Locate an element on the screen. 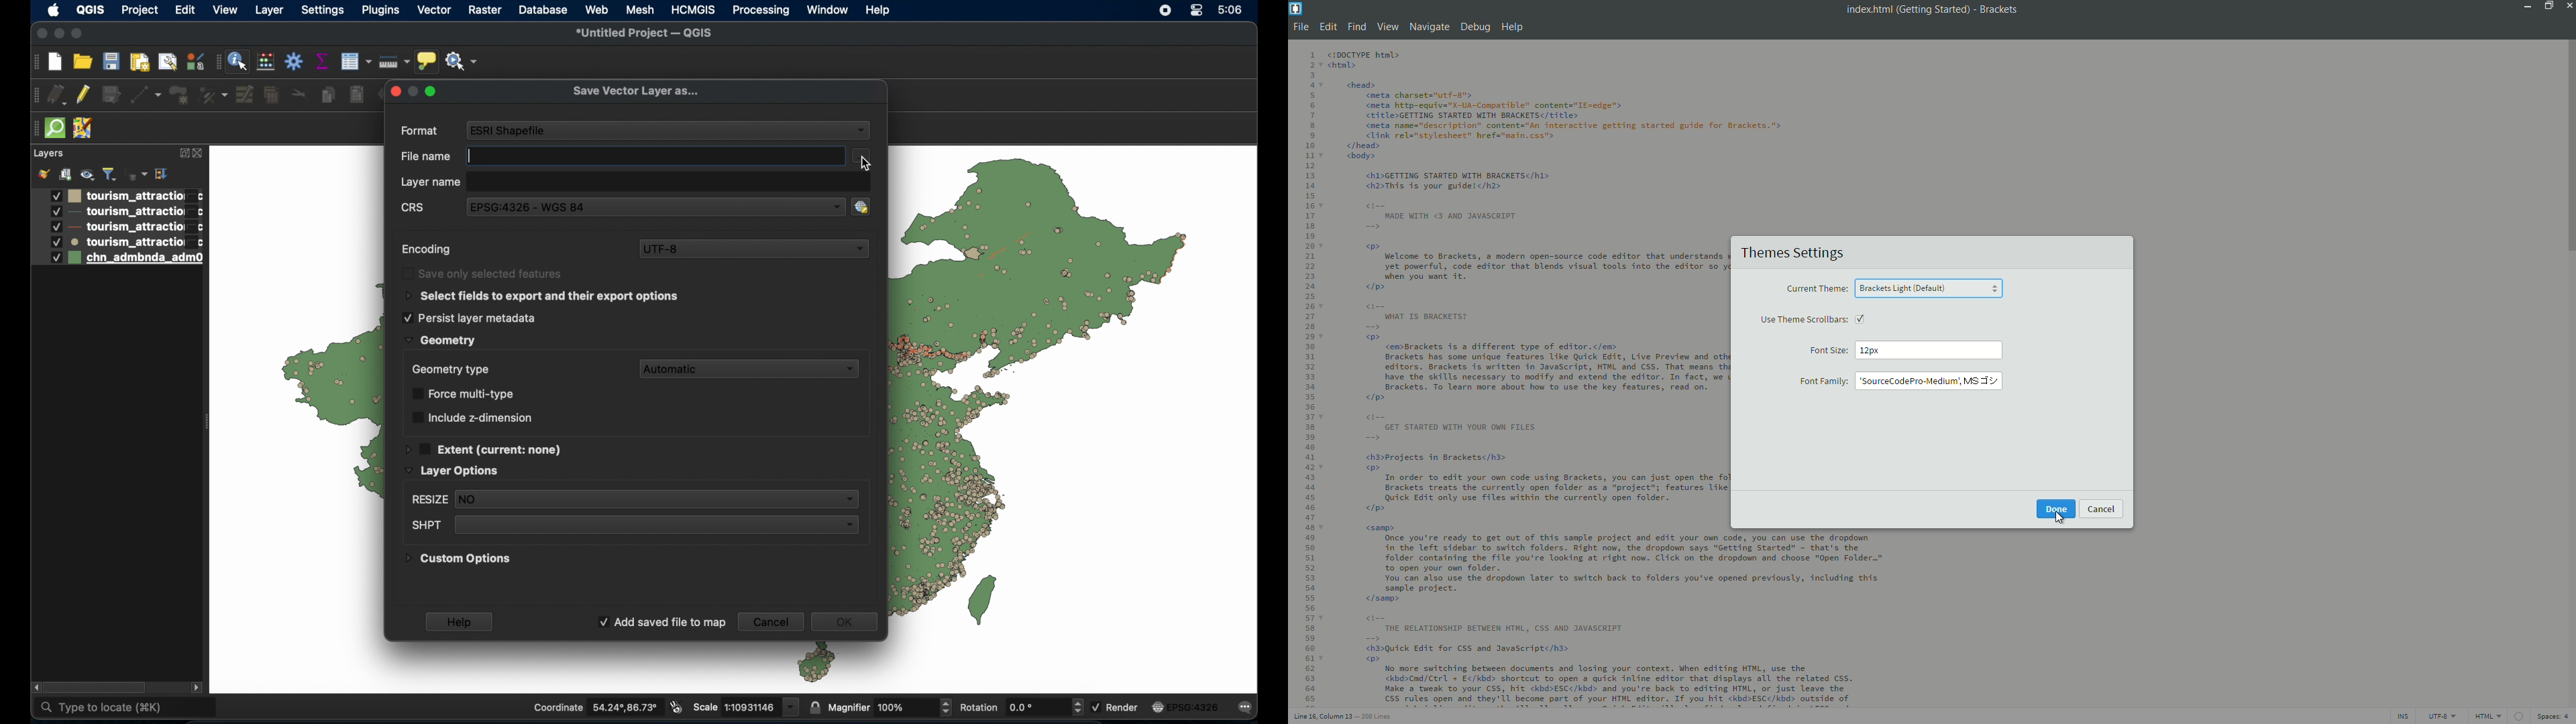 The width and height of the screenshot is (2576, 728). lock scale is located at coordinates (814, 705).